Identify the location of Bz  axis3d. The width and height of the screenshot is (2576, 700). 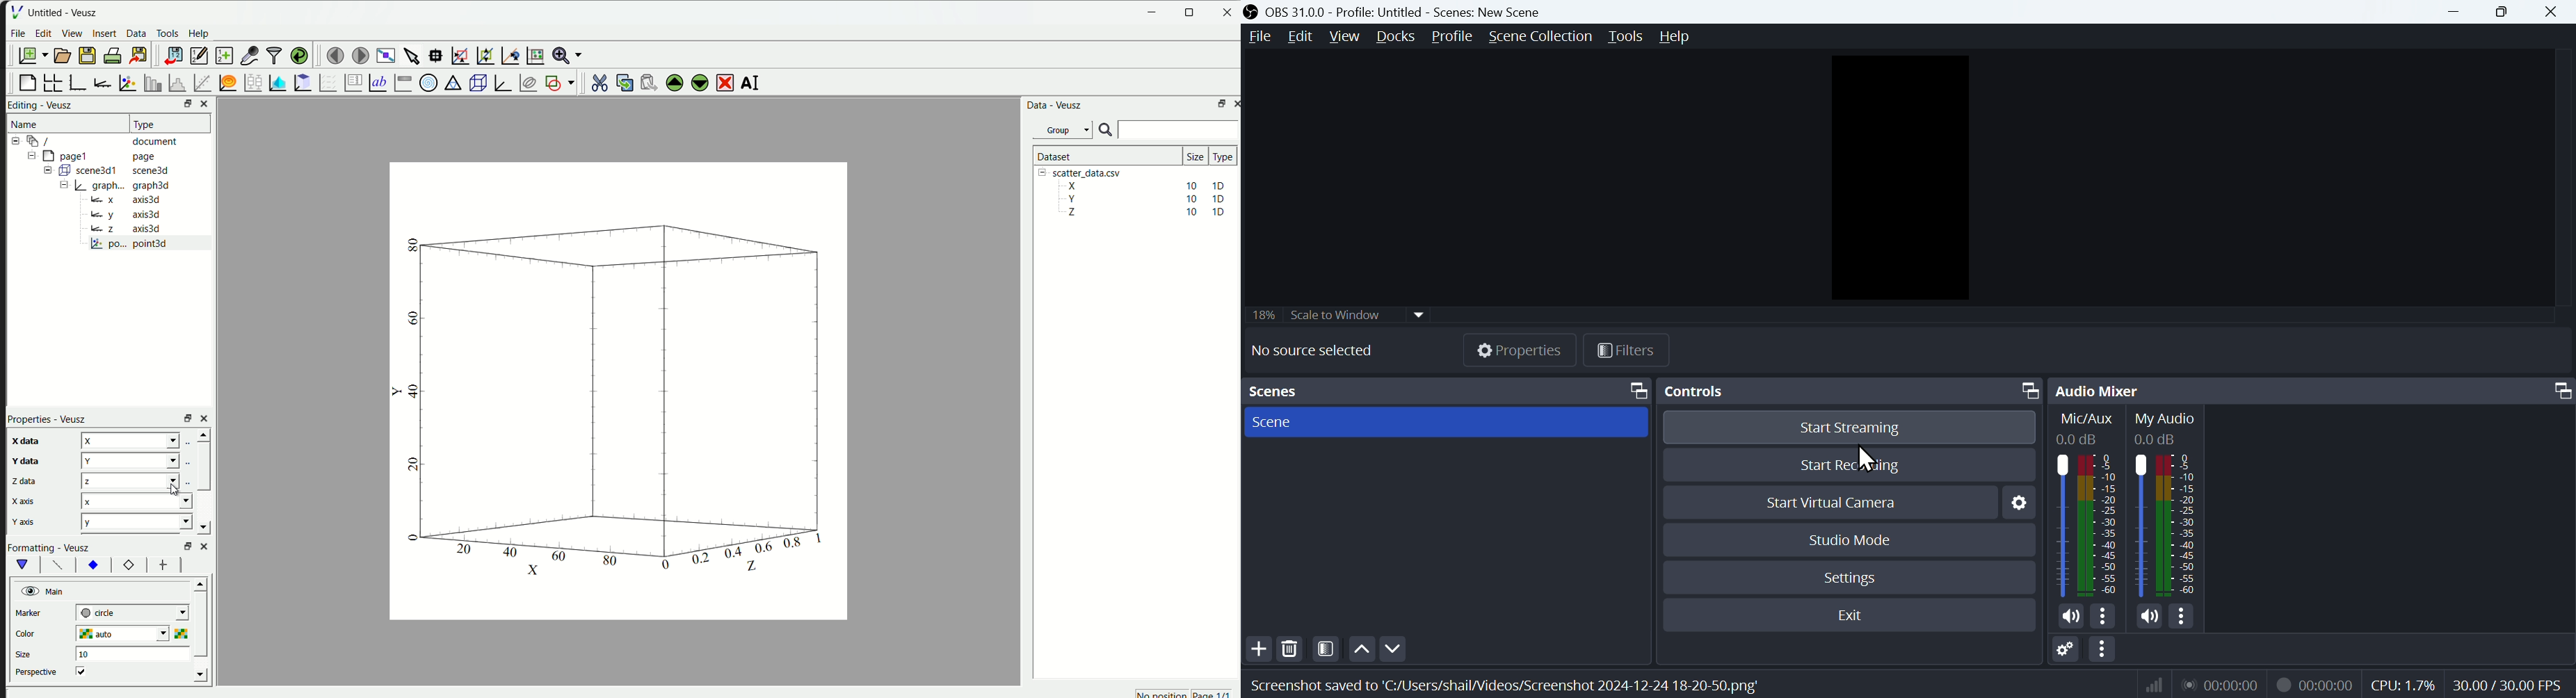
(123, 229).